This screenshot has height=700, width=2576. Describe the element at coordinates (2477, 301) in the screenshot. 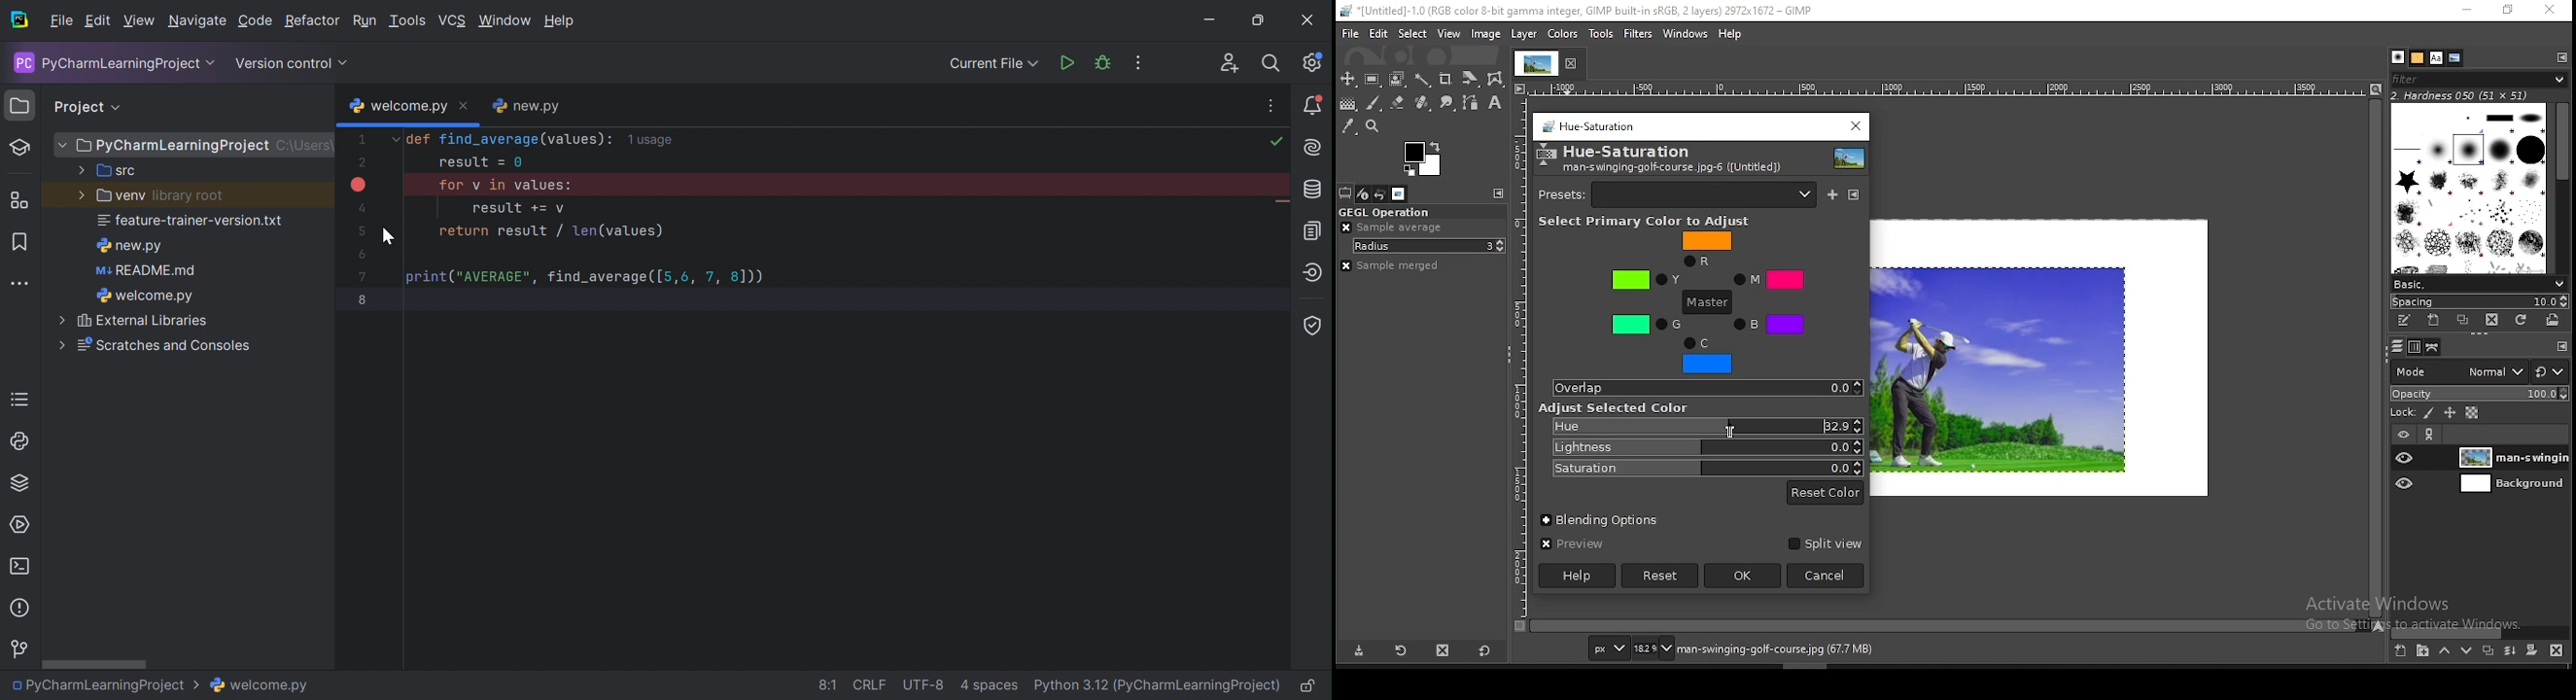

I see `spacing` at that location.